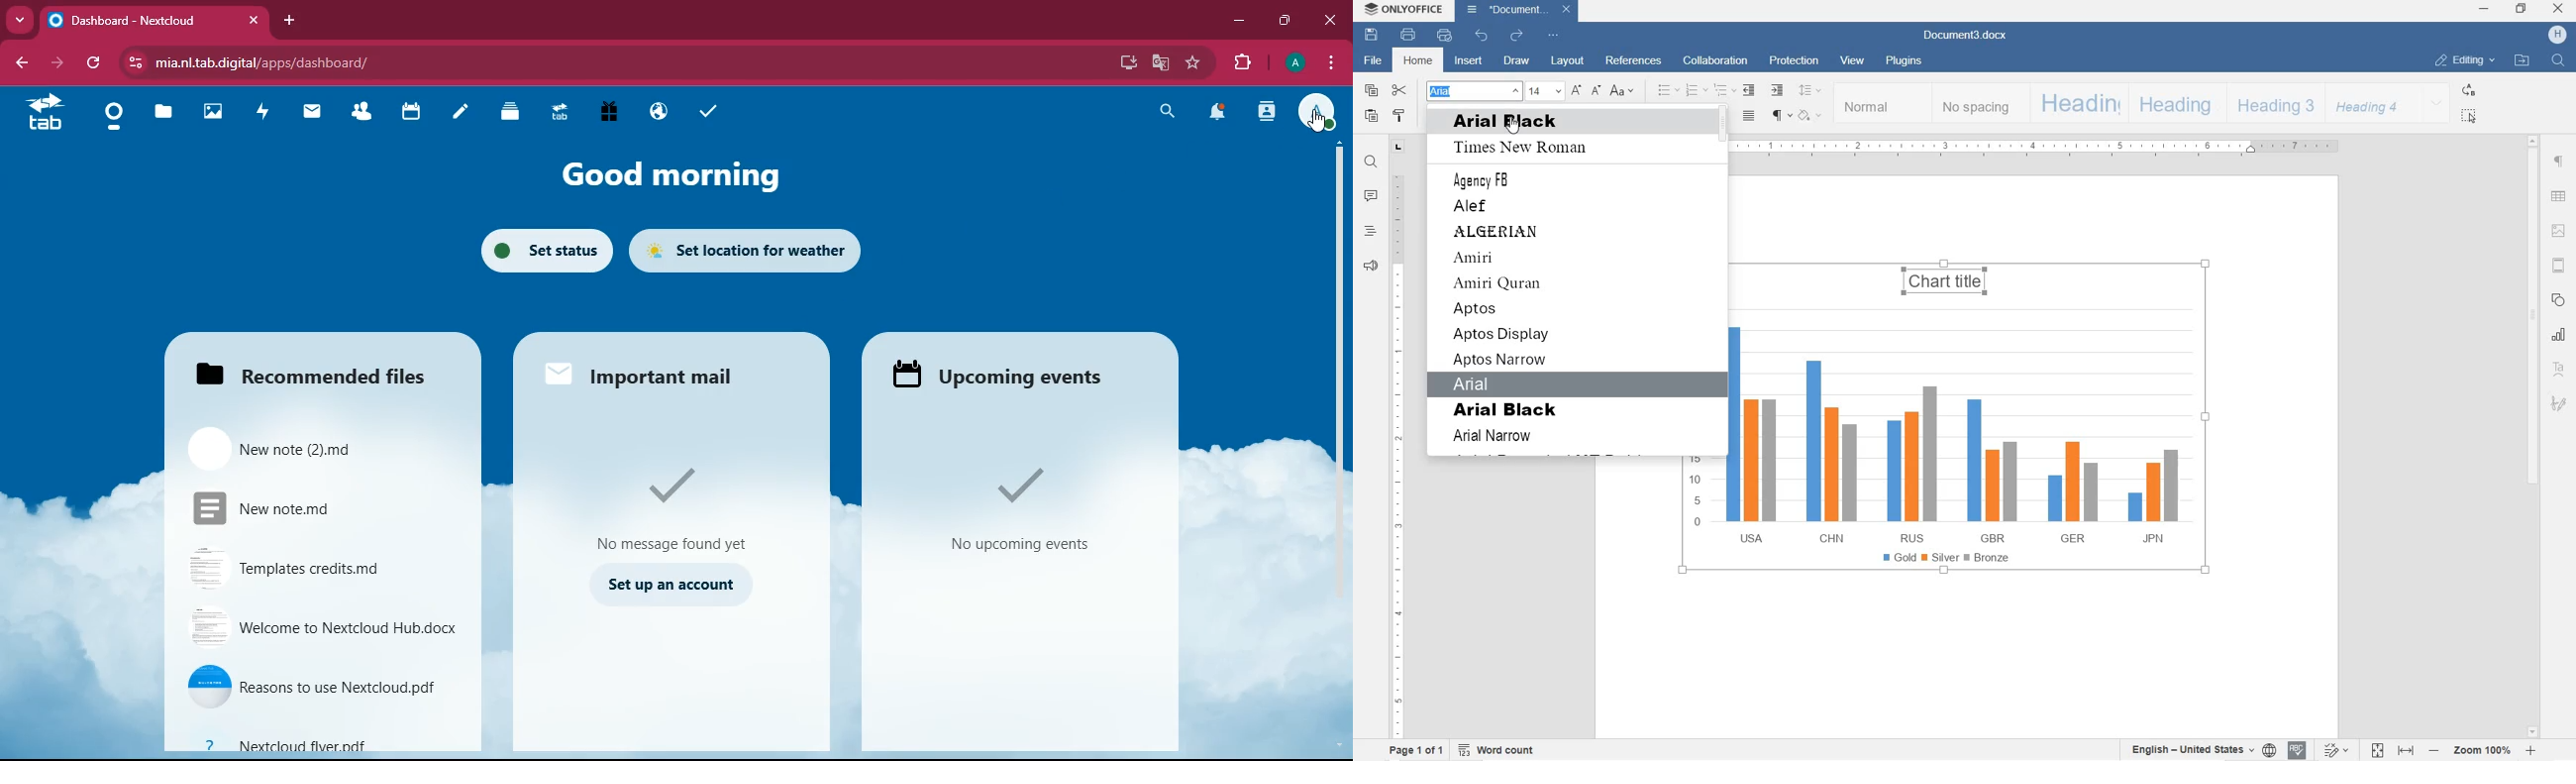  What do you see at coordinates (2274, 104) in the screenshot?
I see `HEADING 3` at bounding box center [2274, 104].